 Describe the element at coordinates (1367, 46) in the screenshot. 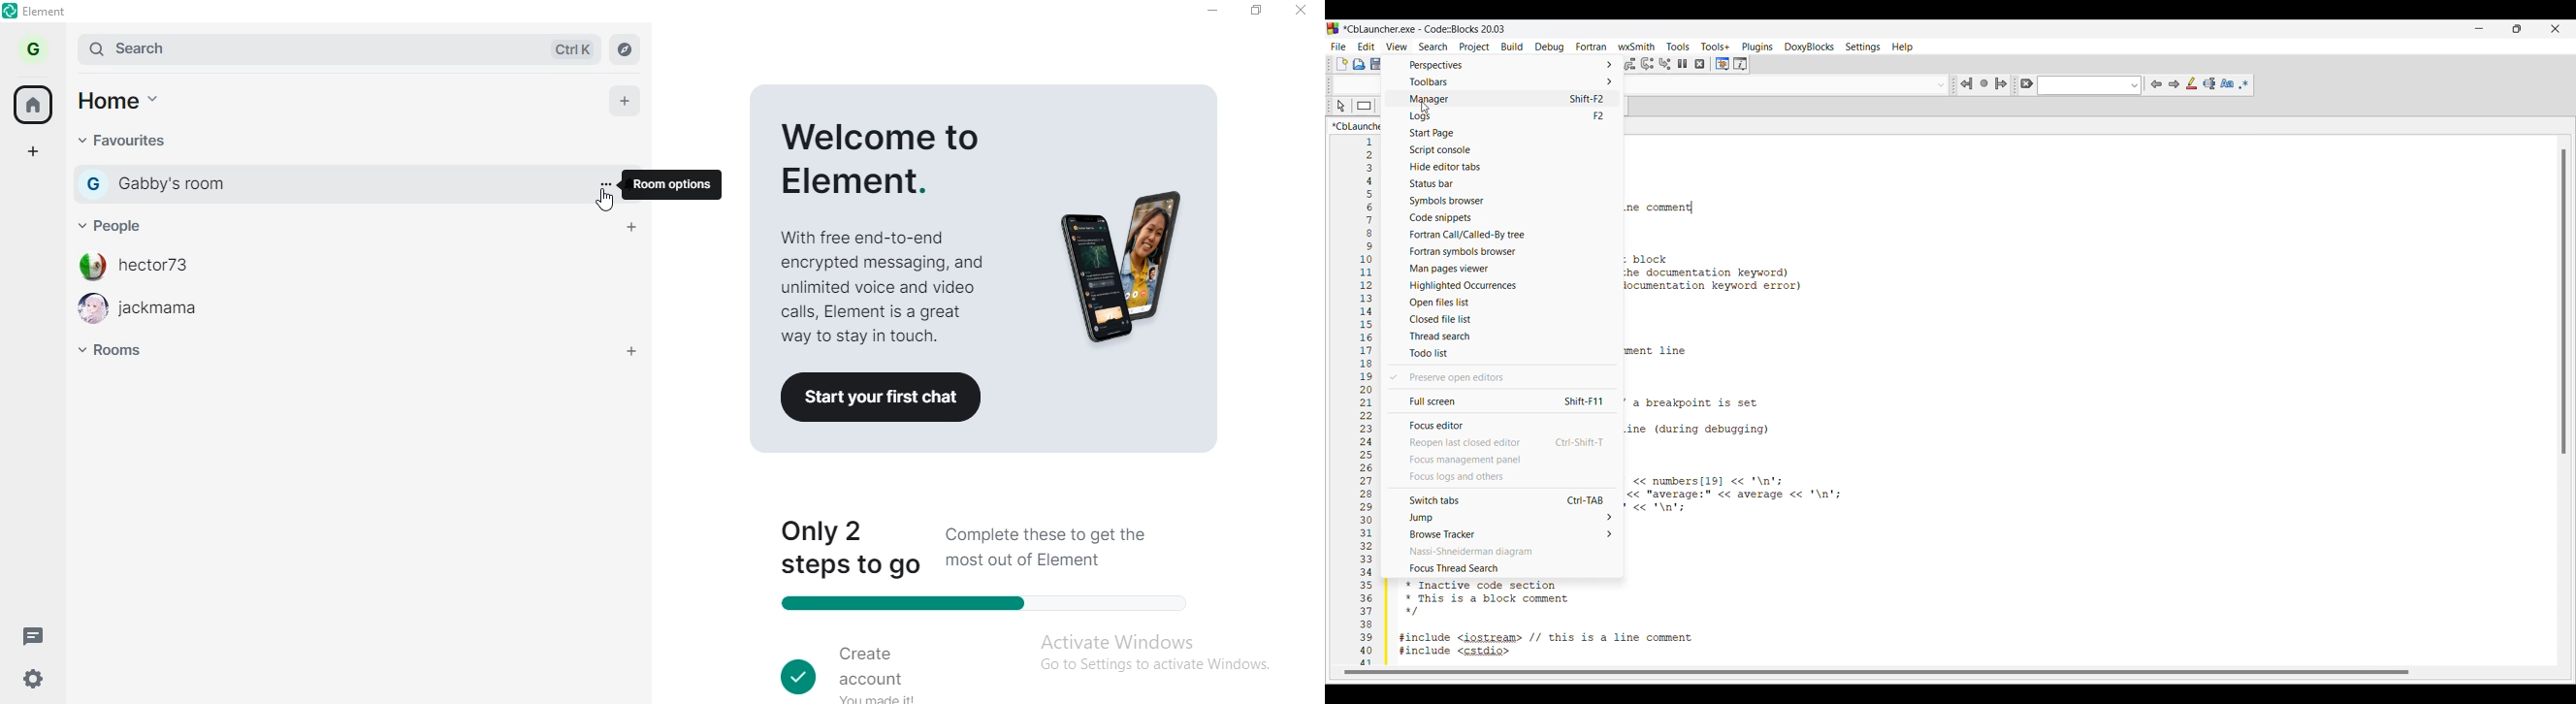

I see `Edit menu` at that location.